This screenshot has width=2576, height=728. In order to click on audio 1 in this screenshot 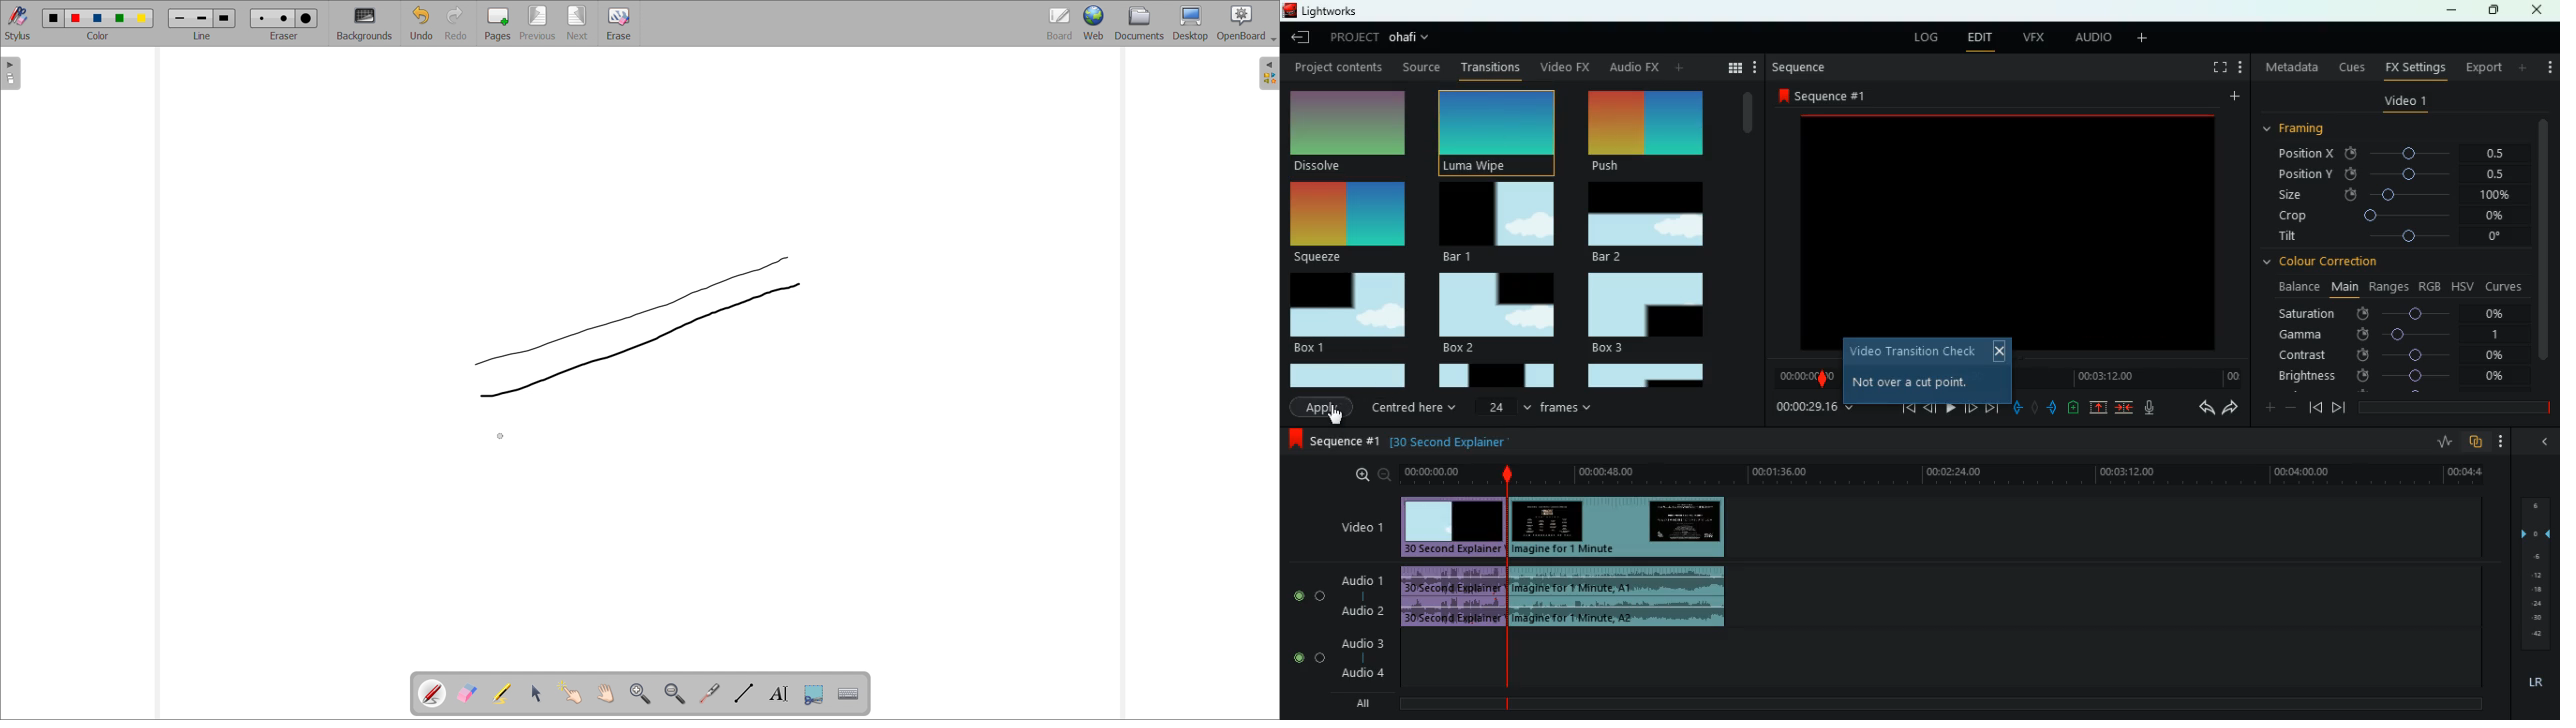, I will do `click(1365, 580)`.